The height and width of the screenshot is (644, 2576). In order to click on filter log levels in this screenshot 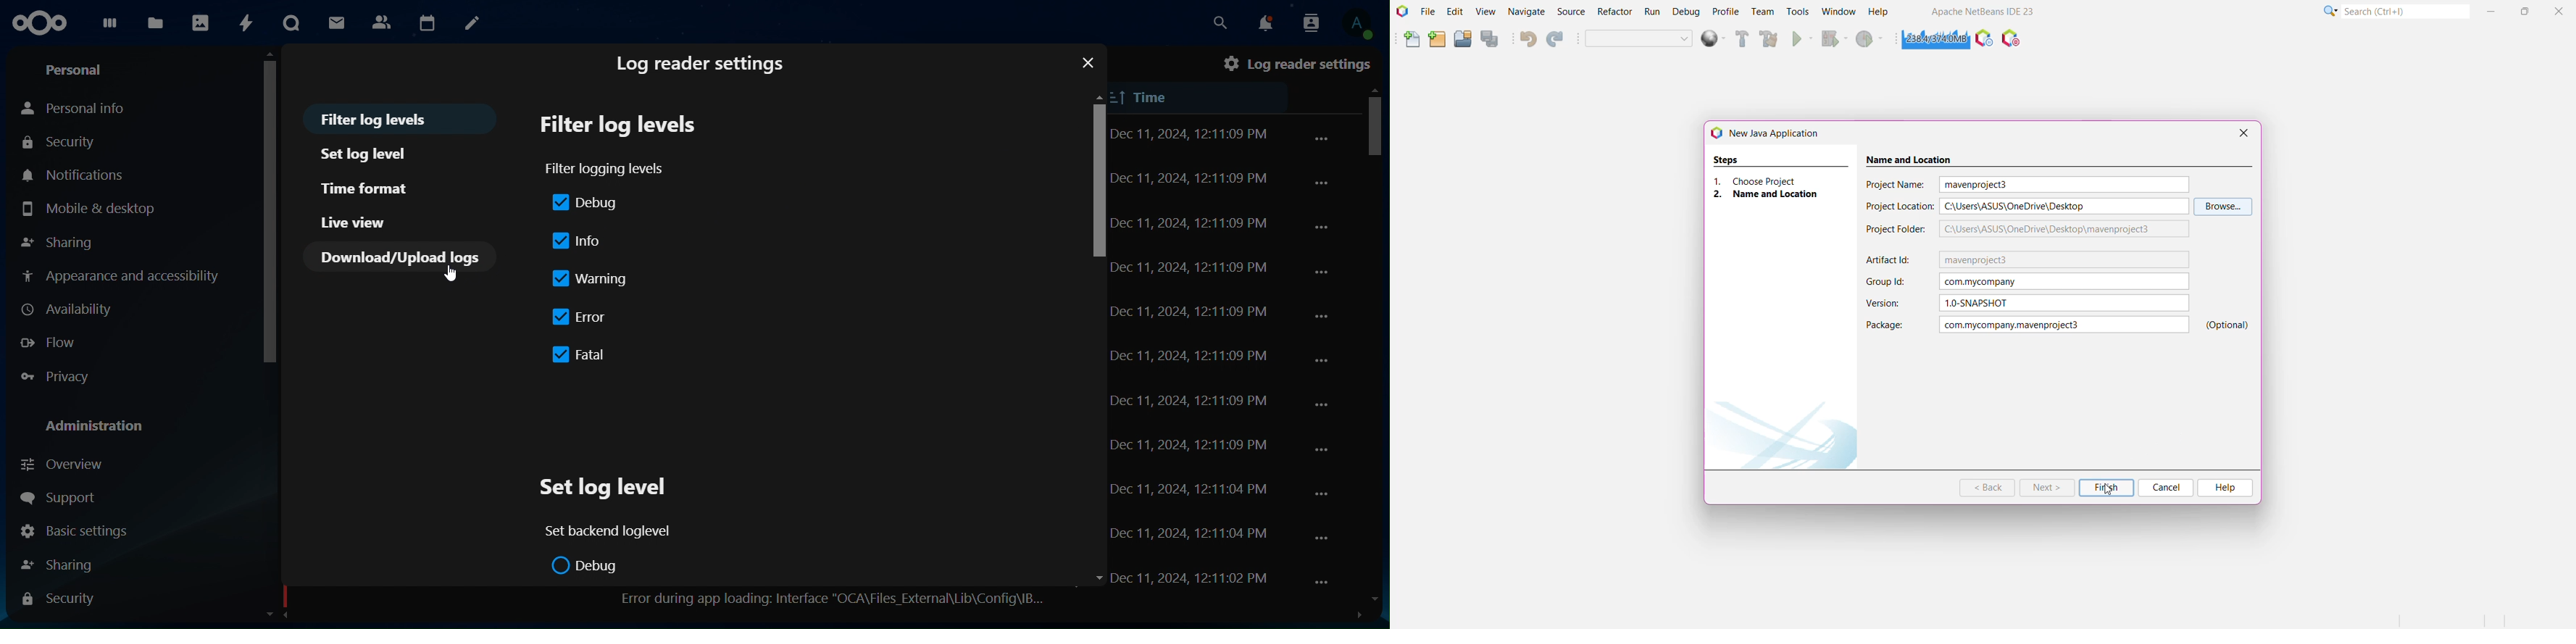, I will do `click(626, 122)`.